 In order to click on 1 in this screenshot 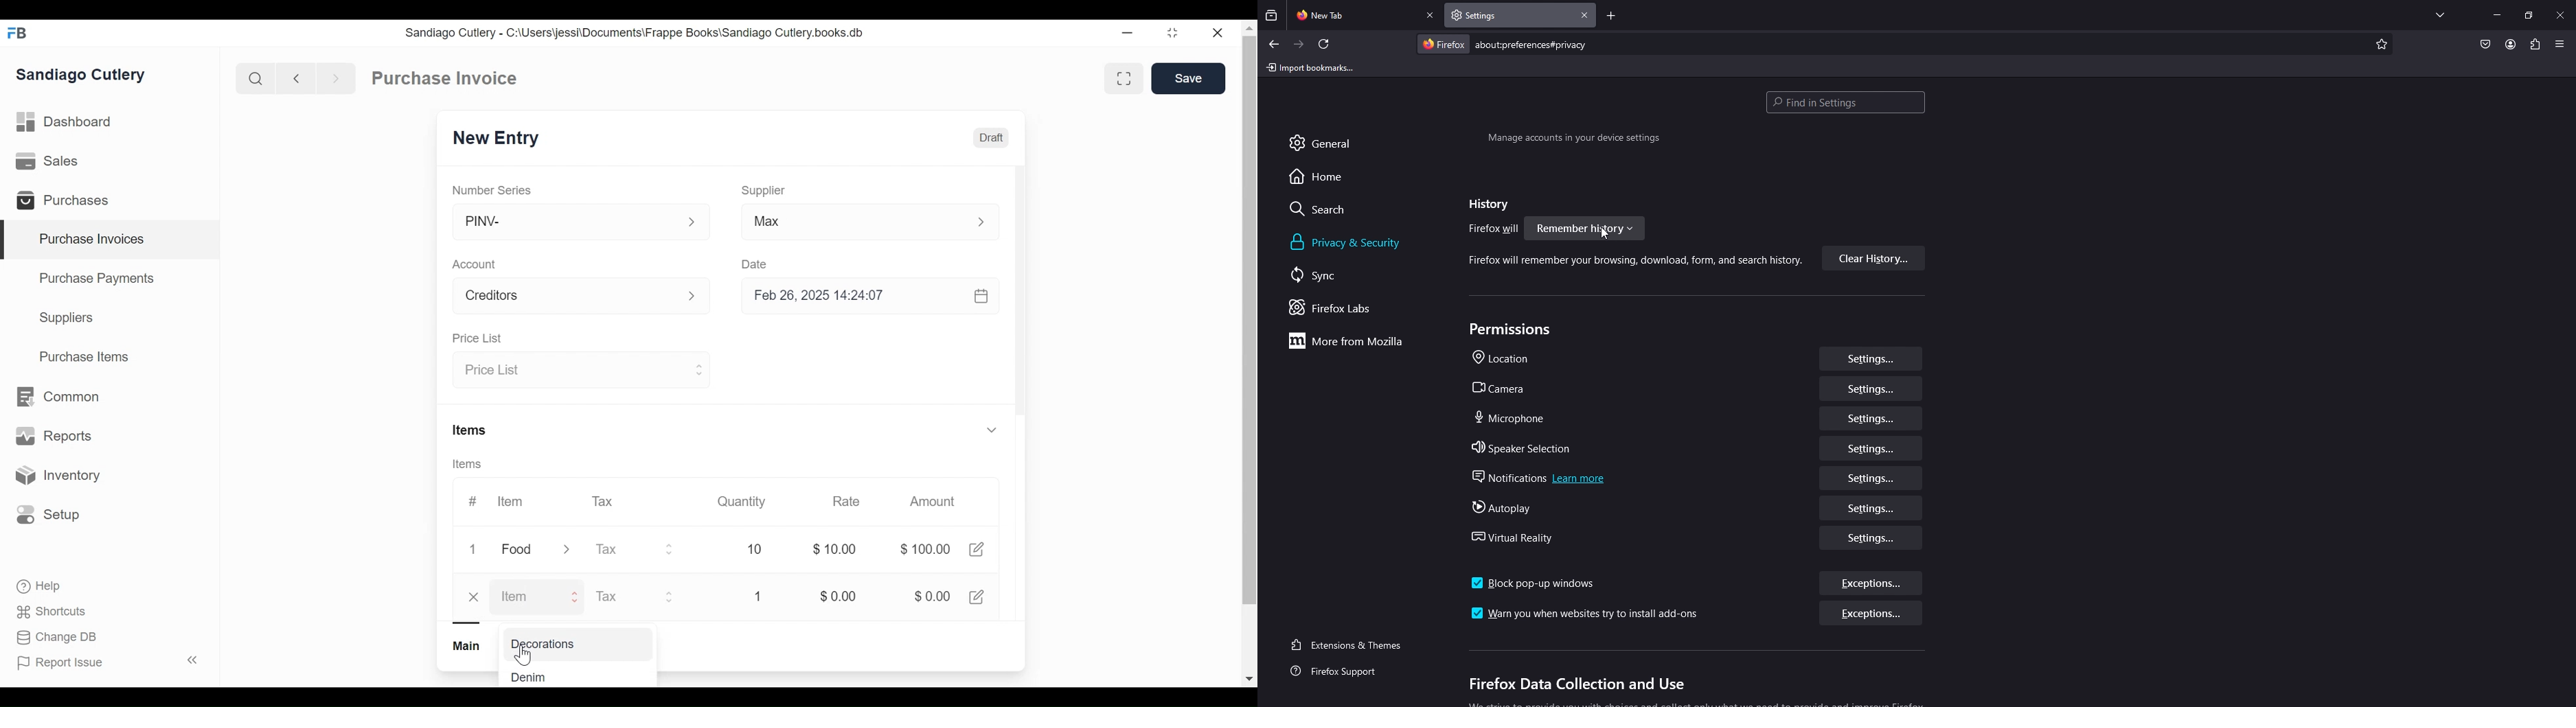, I will do `click(474, 551)`.